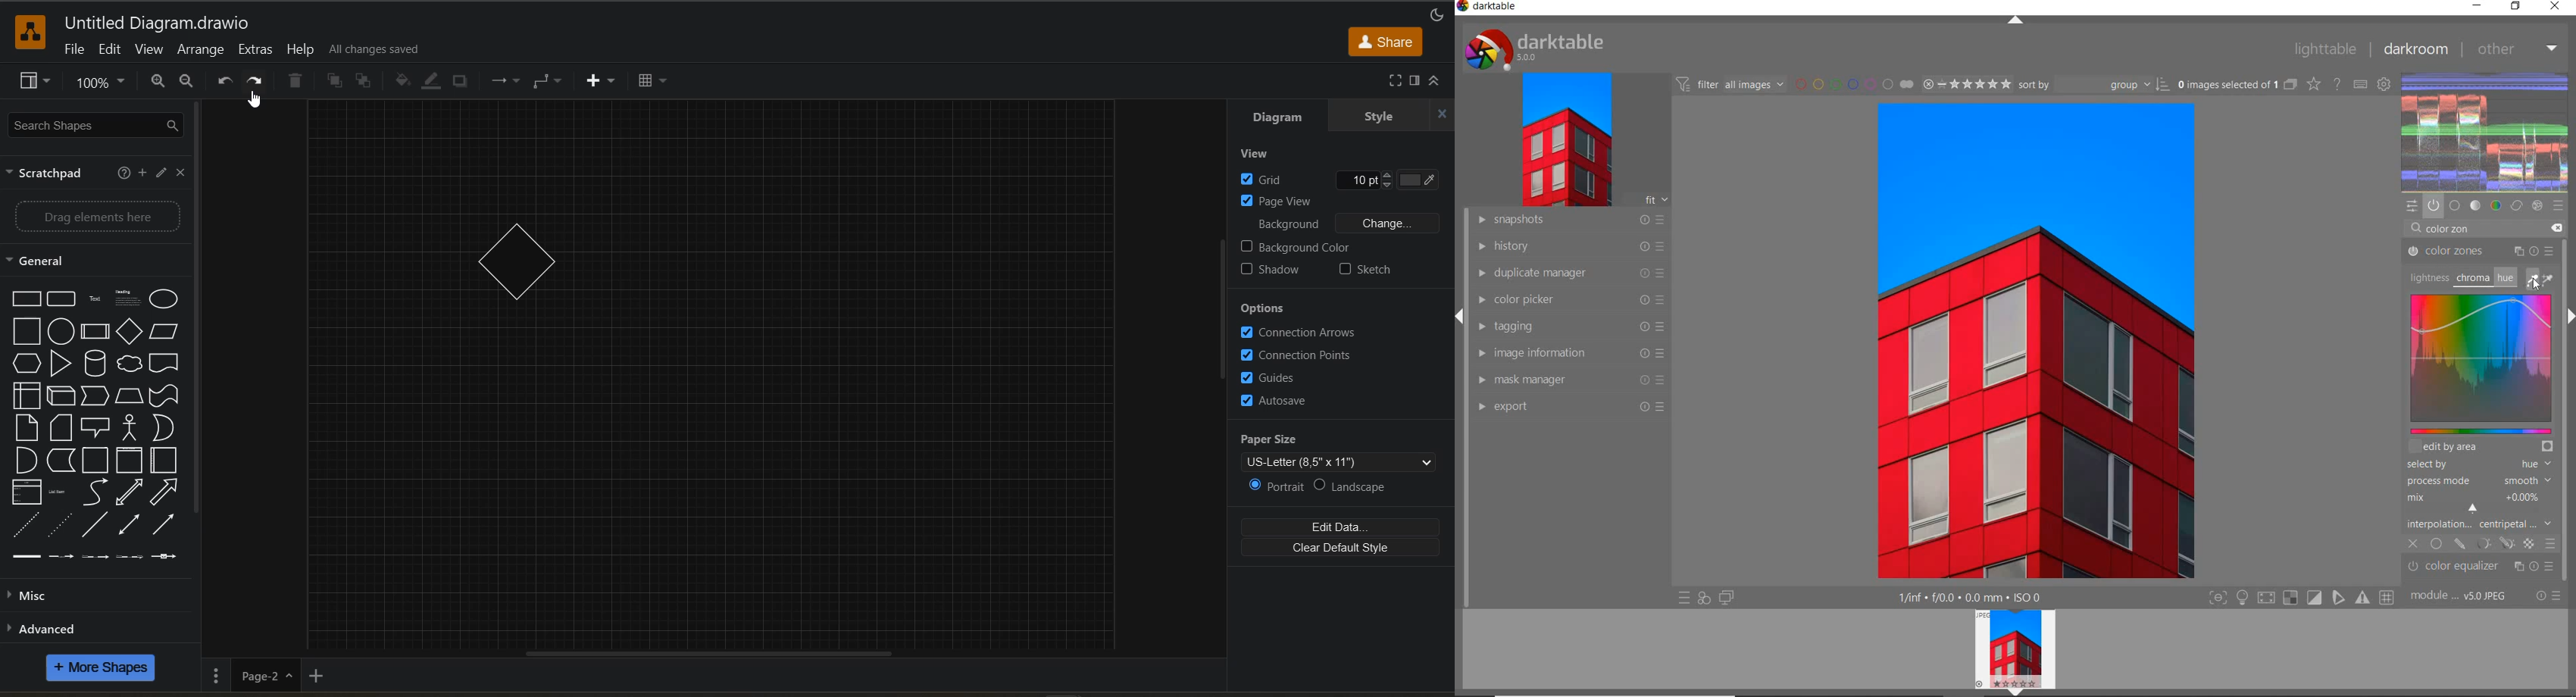  What do you see at coordinates (25, 526) in the screenshot?
I see `dashed line` at bounding box center [25, 526].